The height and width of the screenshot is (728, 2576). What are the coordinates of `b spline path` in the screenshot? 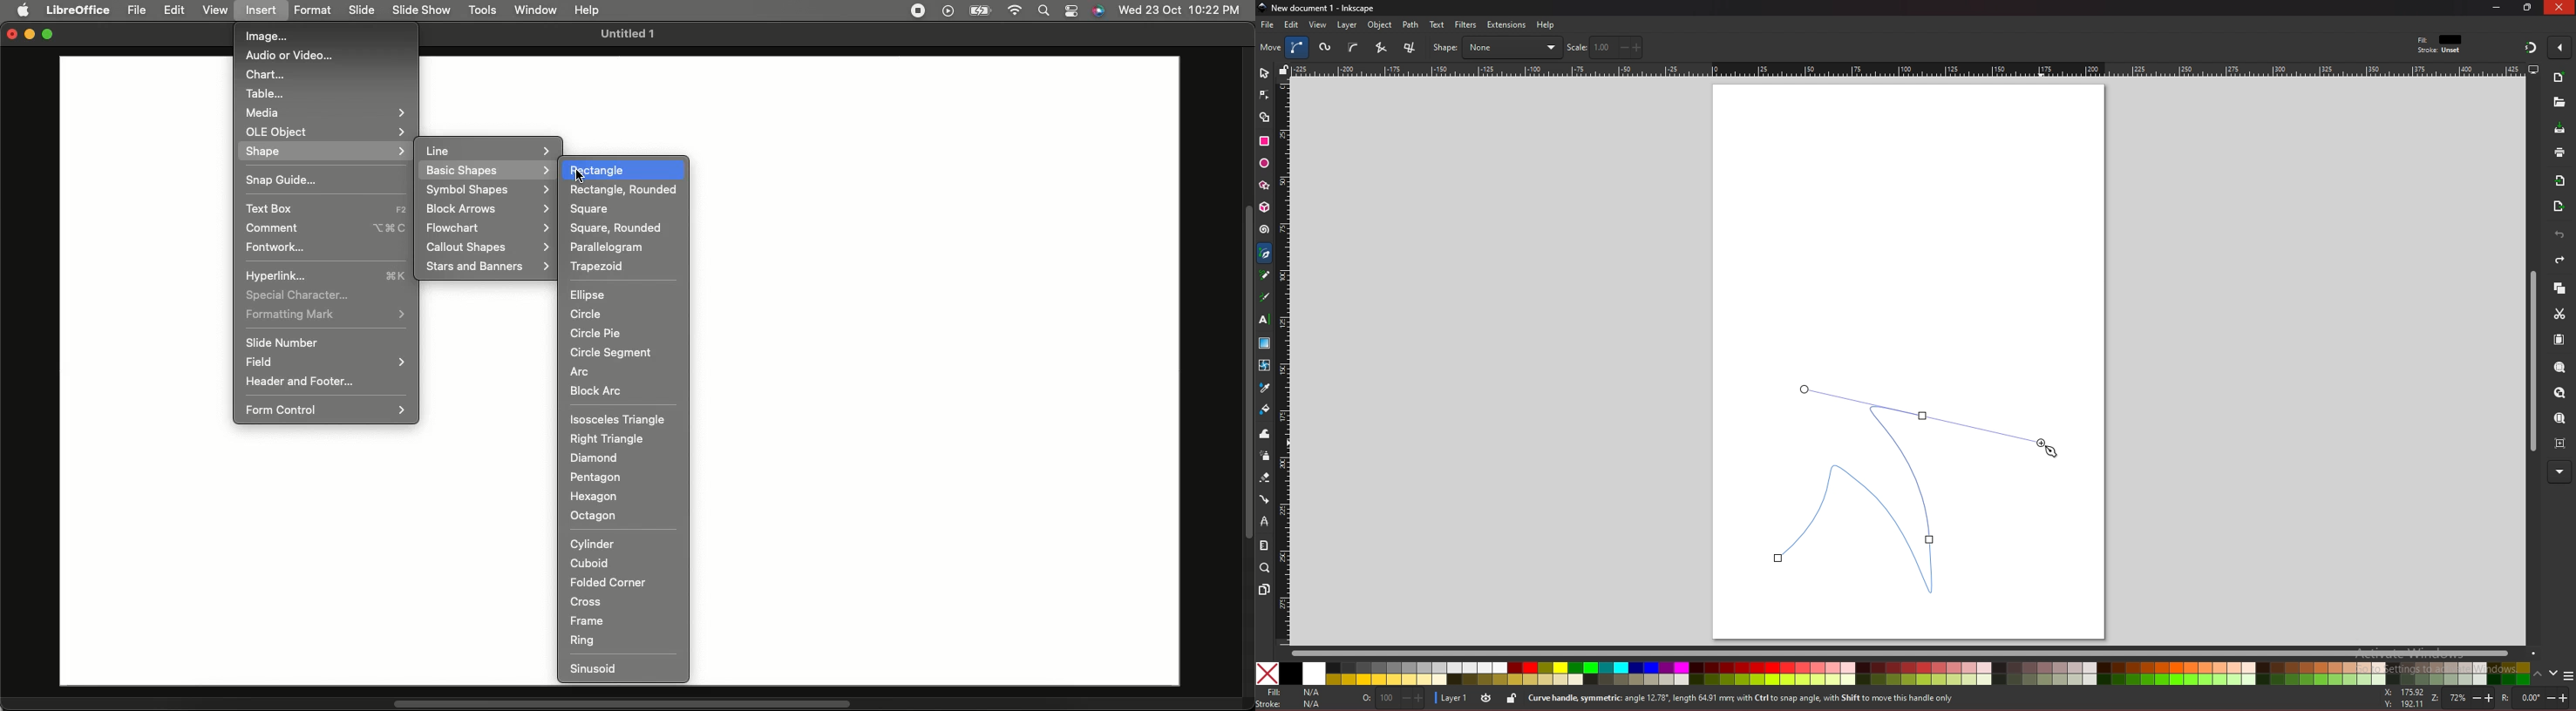 It's located at (1353, 47).